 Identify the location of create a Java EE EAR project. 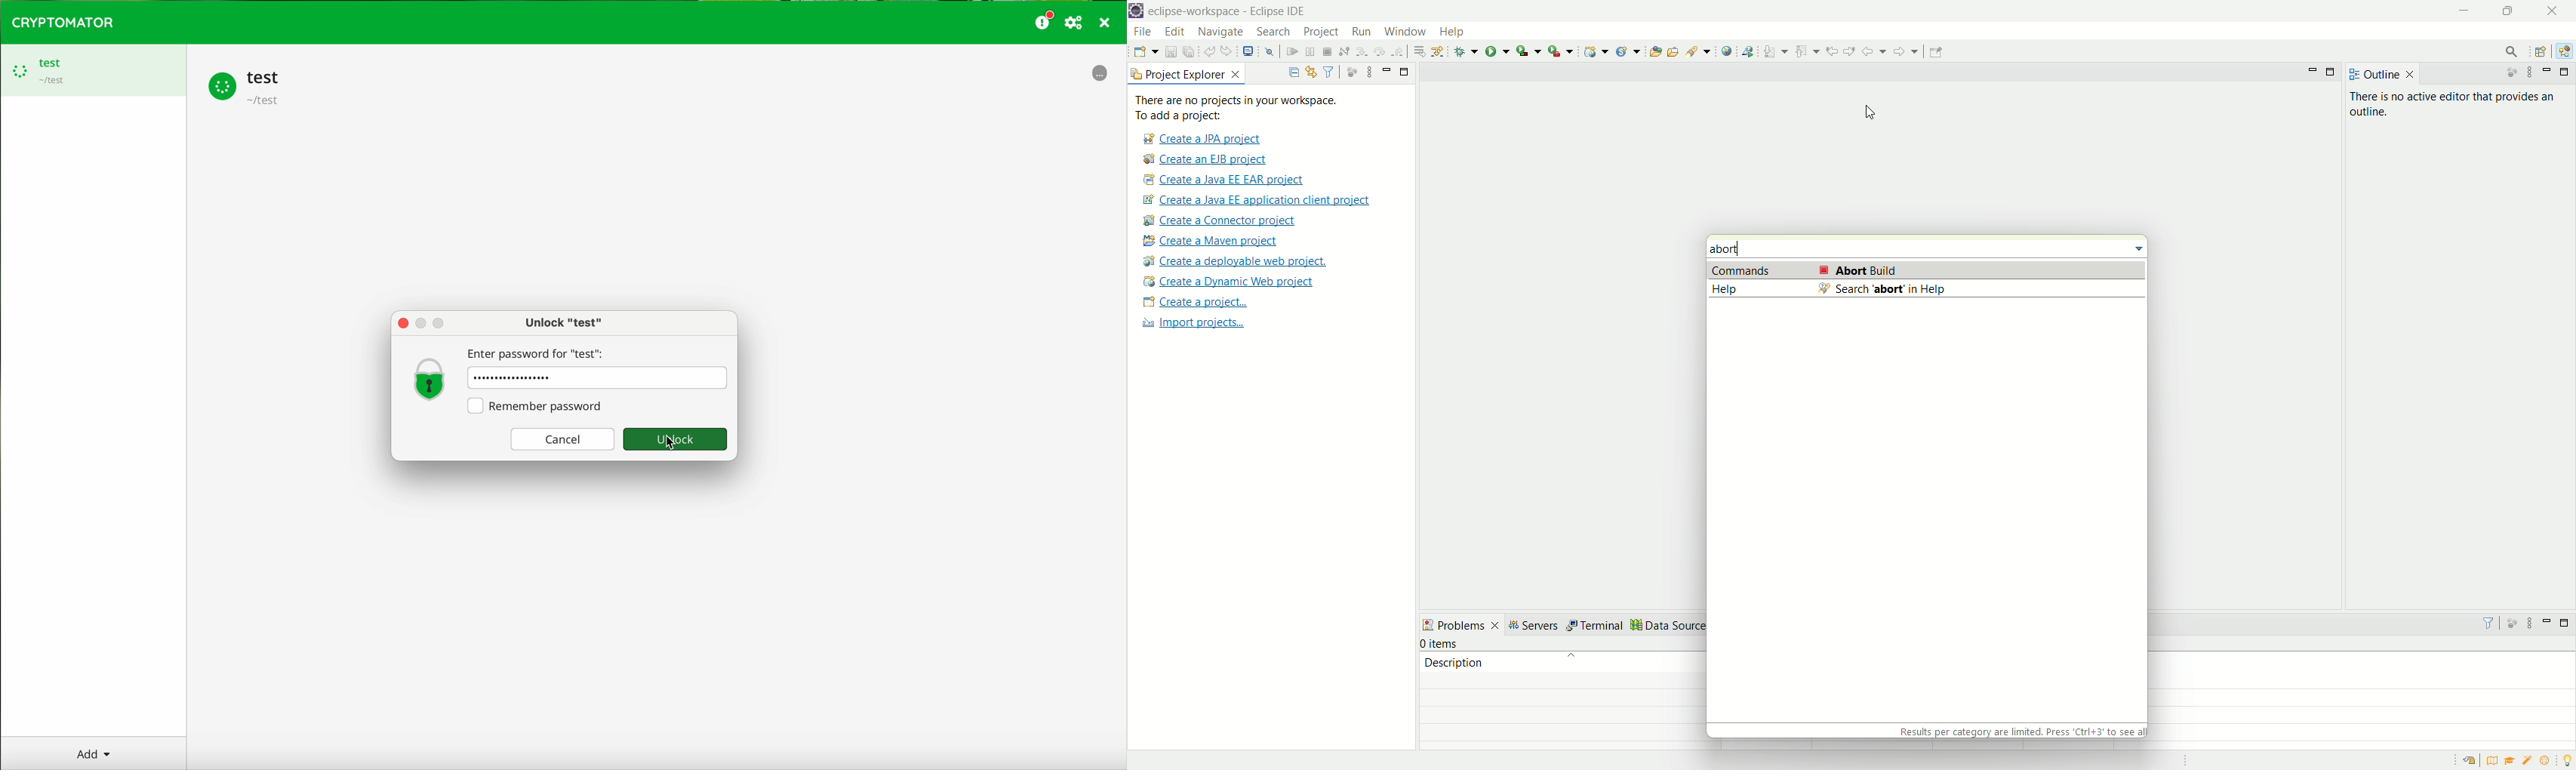
(1227, 181).